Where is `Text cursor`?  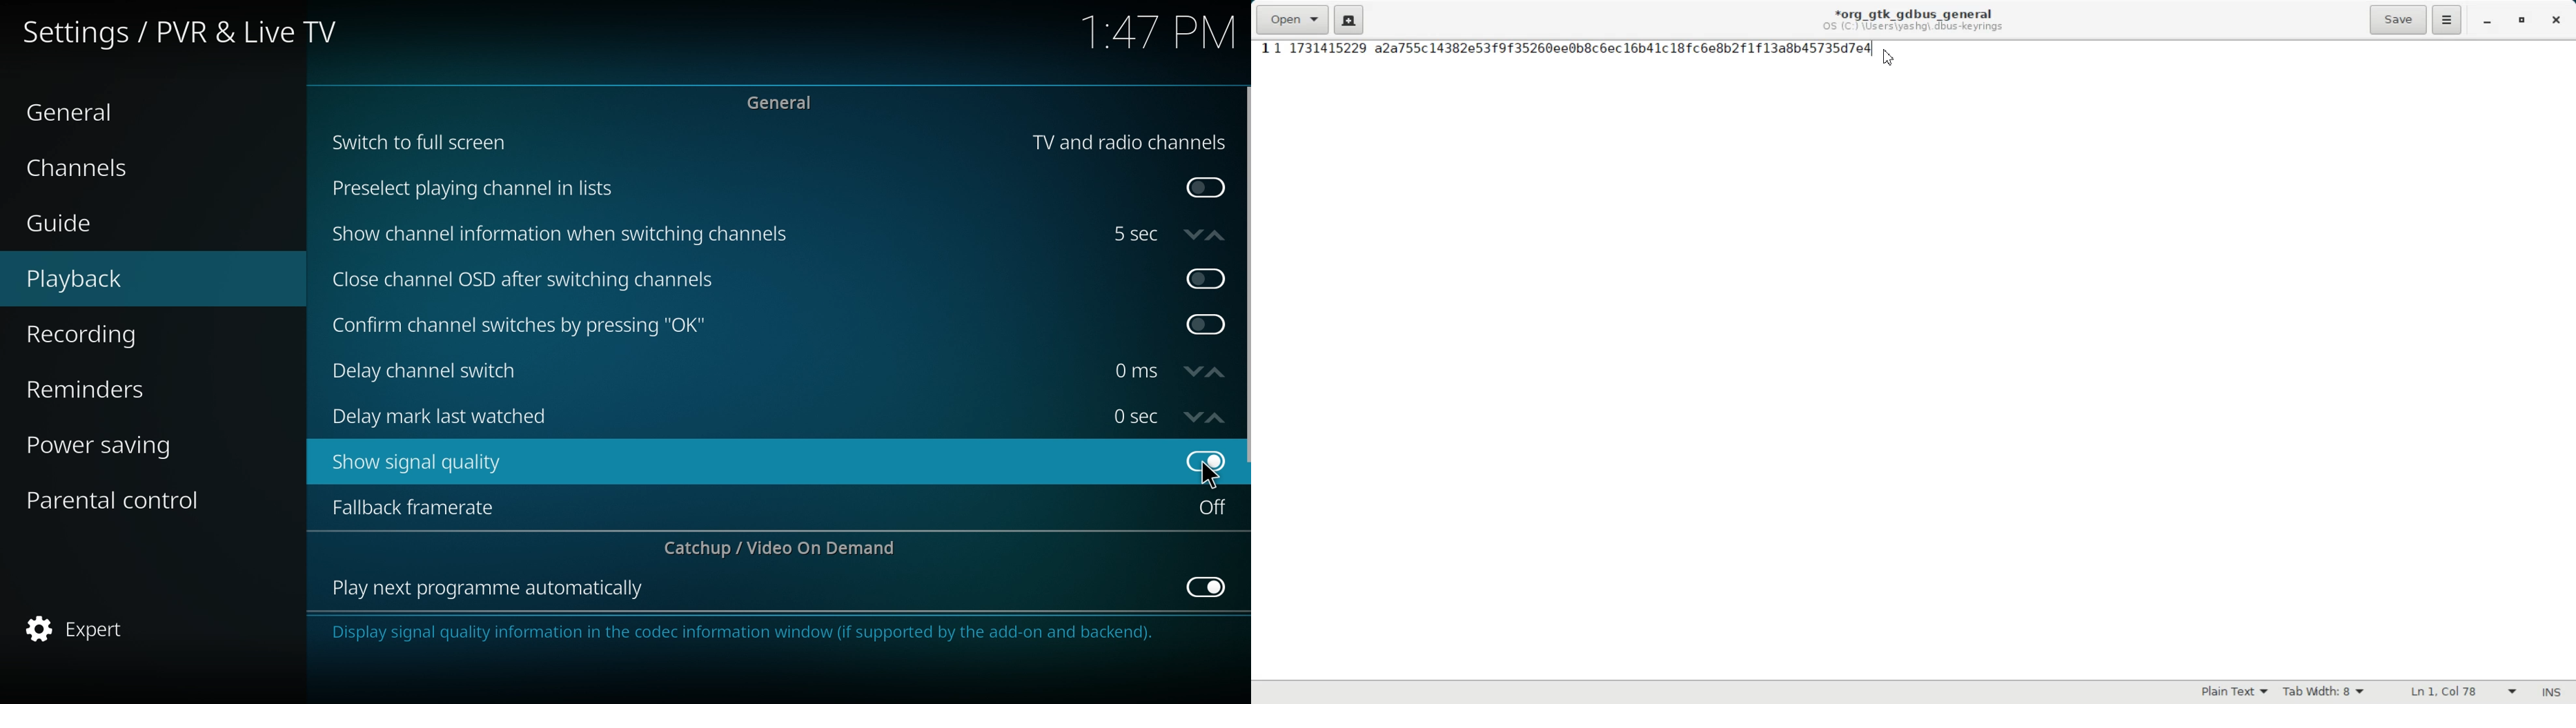 Text cursor is located at coordinates (1889, 57).